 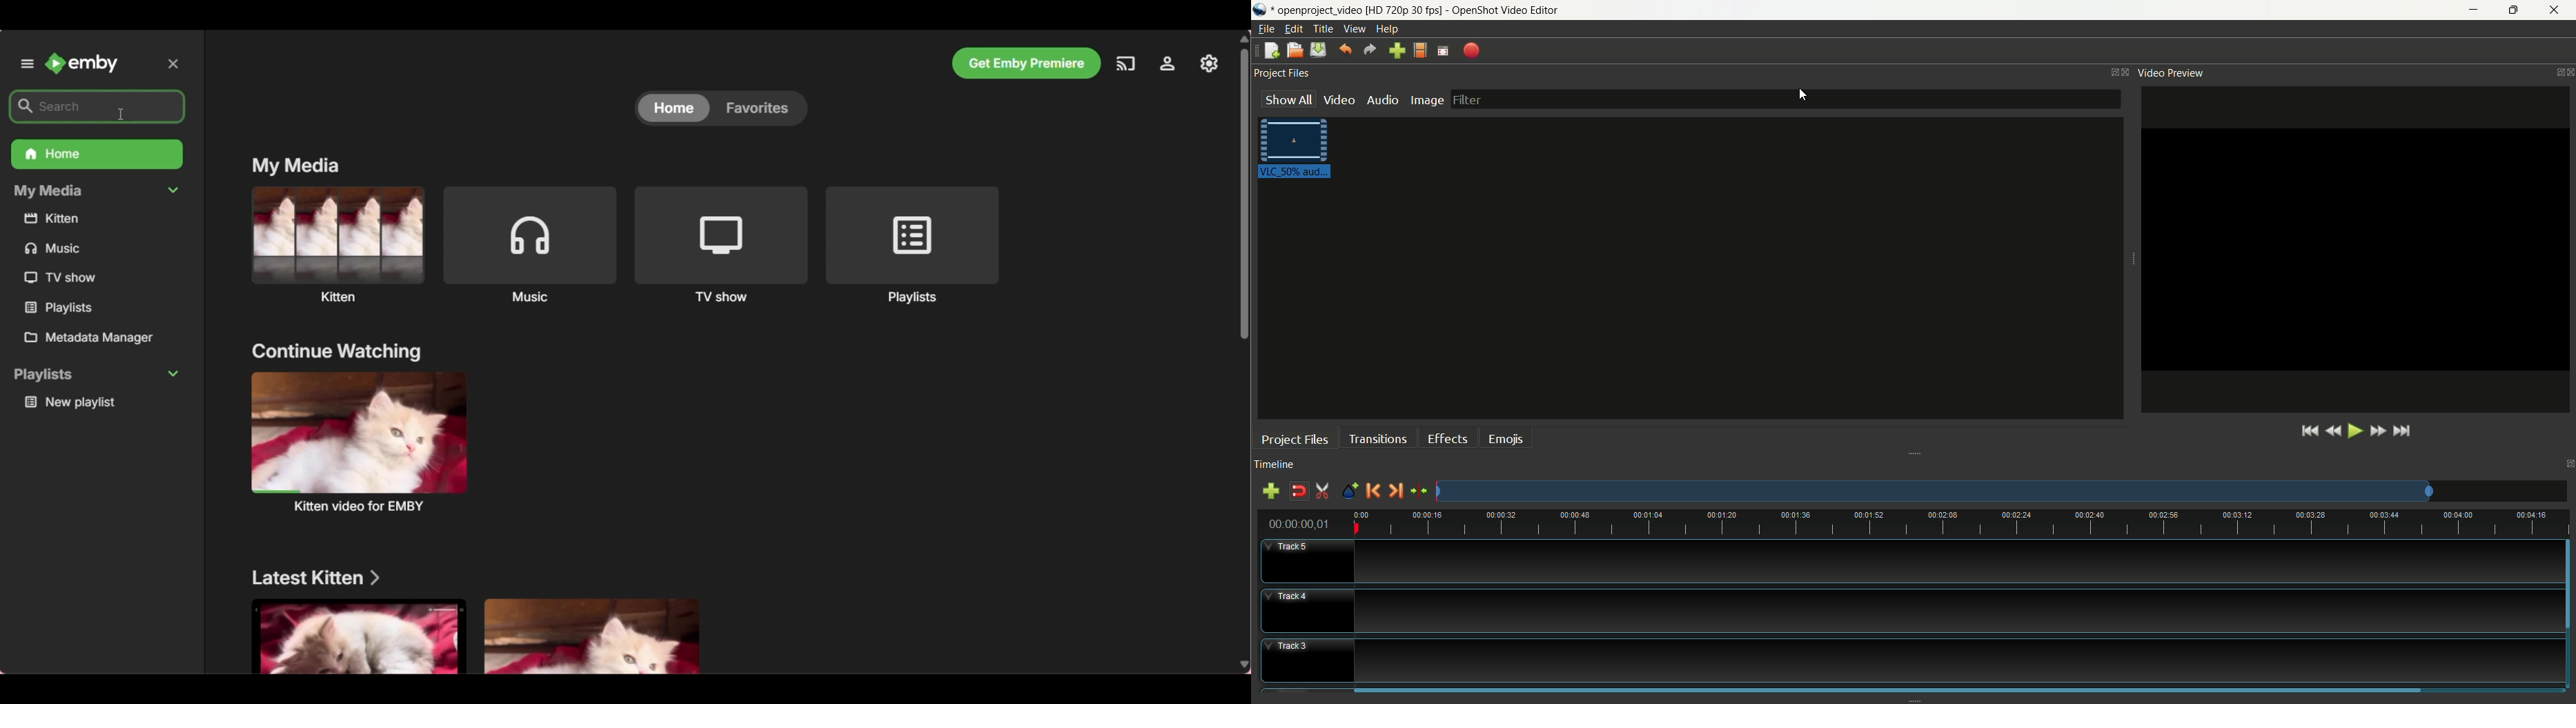 What do you see at coordinates (2466, 10) in the screenshot?
I see `minimize` at bounding box center [2466, 10].